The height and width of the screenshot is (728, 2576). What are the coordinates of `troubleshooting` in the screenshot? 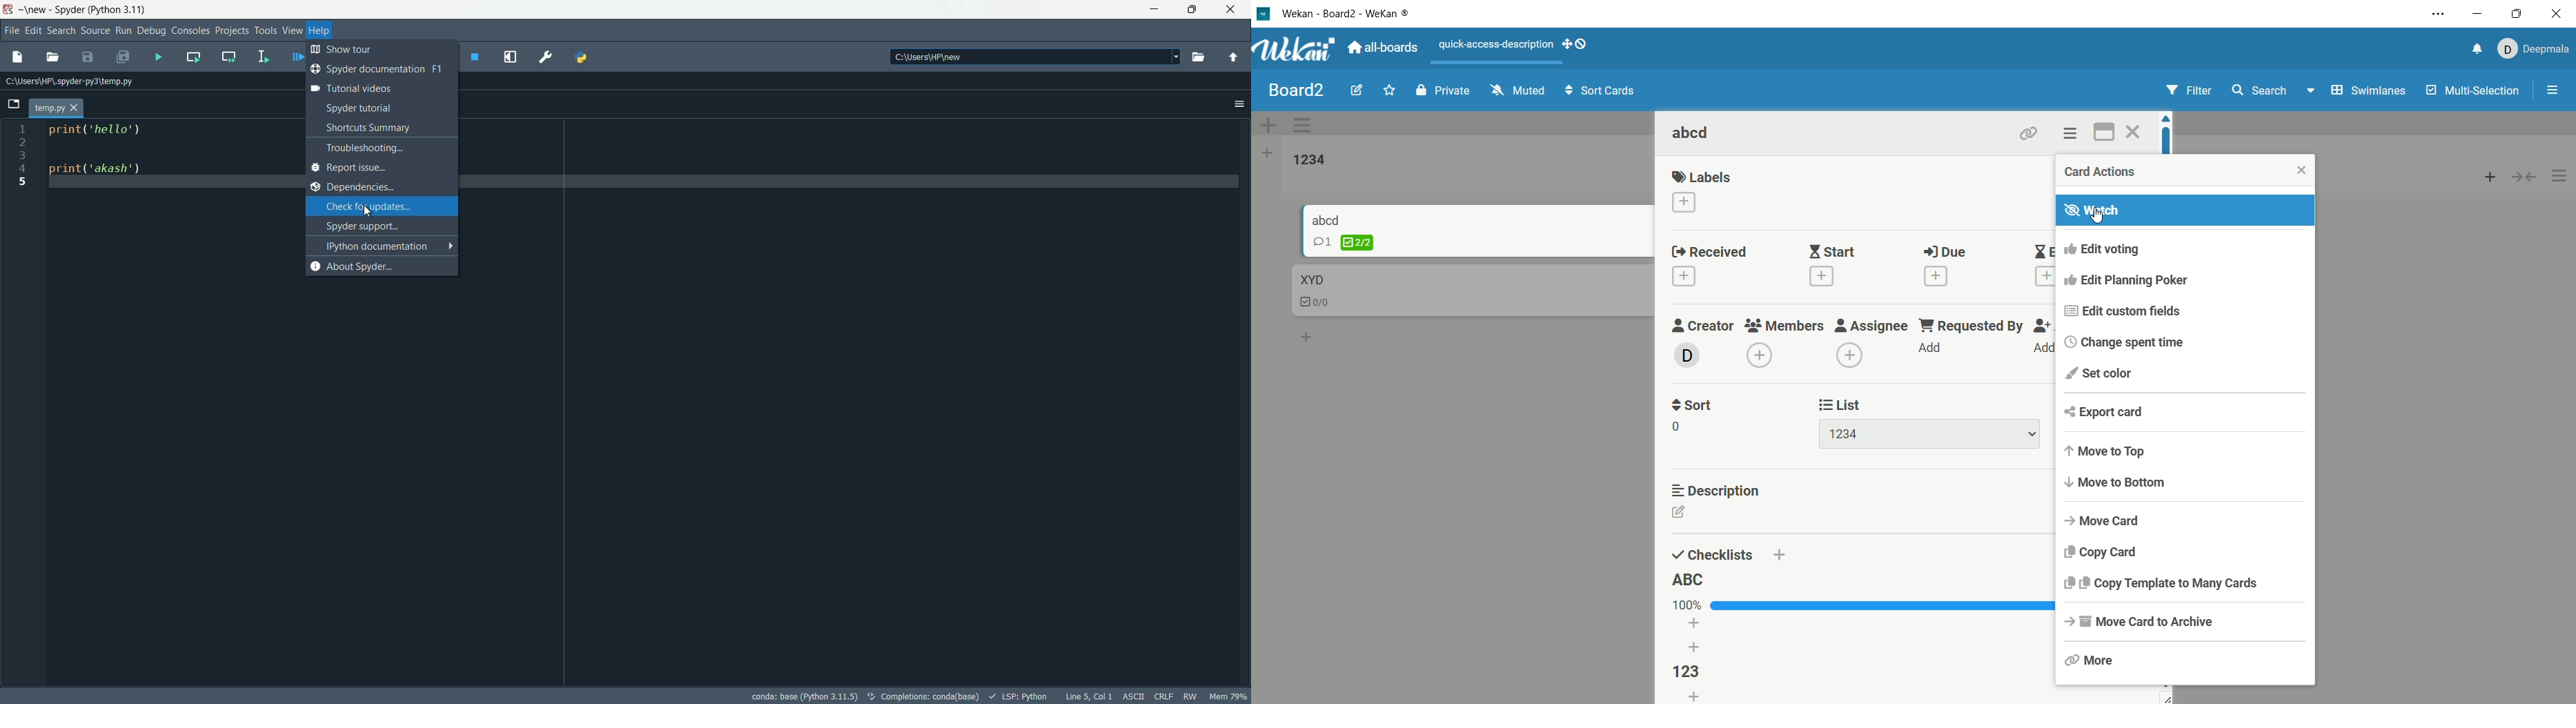 It's located at (377, 149).